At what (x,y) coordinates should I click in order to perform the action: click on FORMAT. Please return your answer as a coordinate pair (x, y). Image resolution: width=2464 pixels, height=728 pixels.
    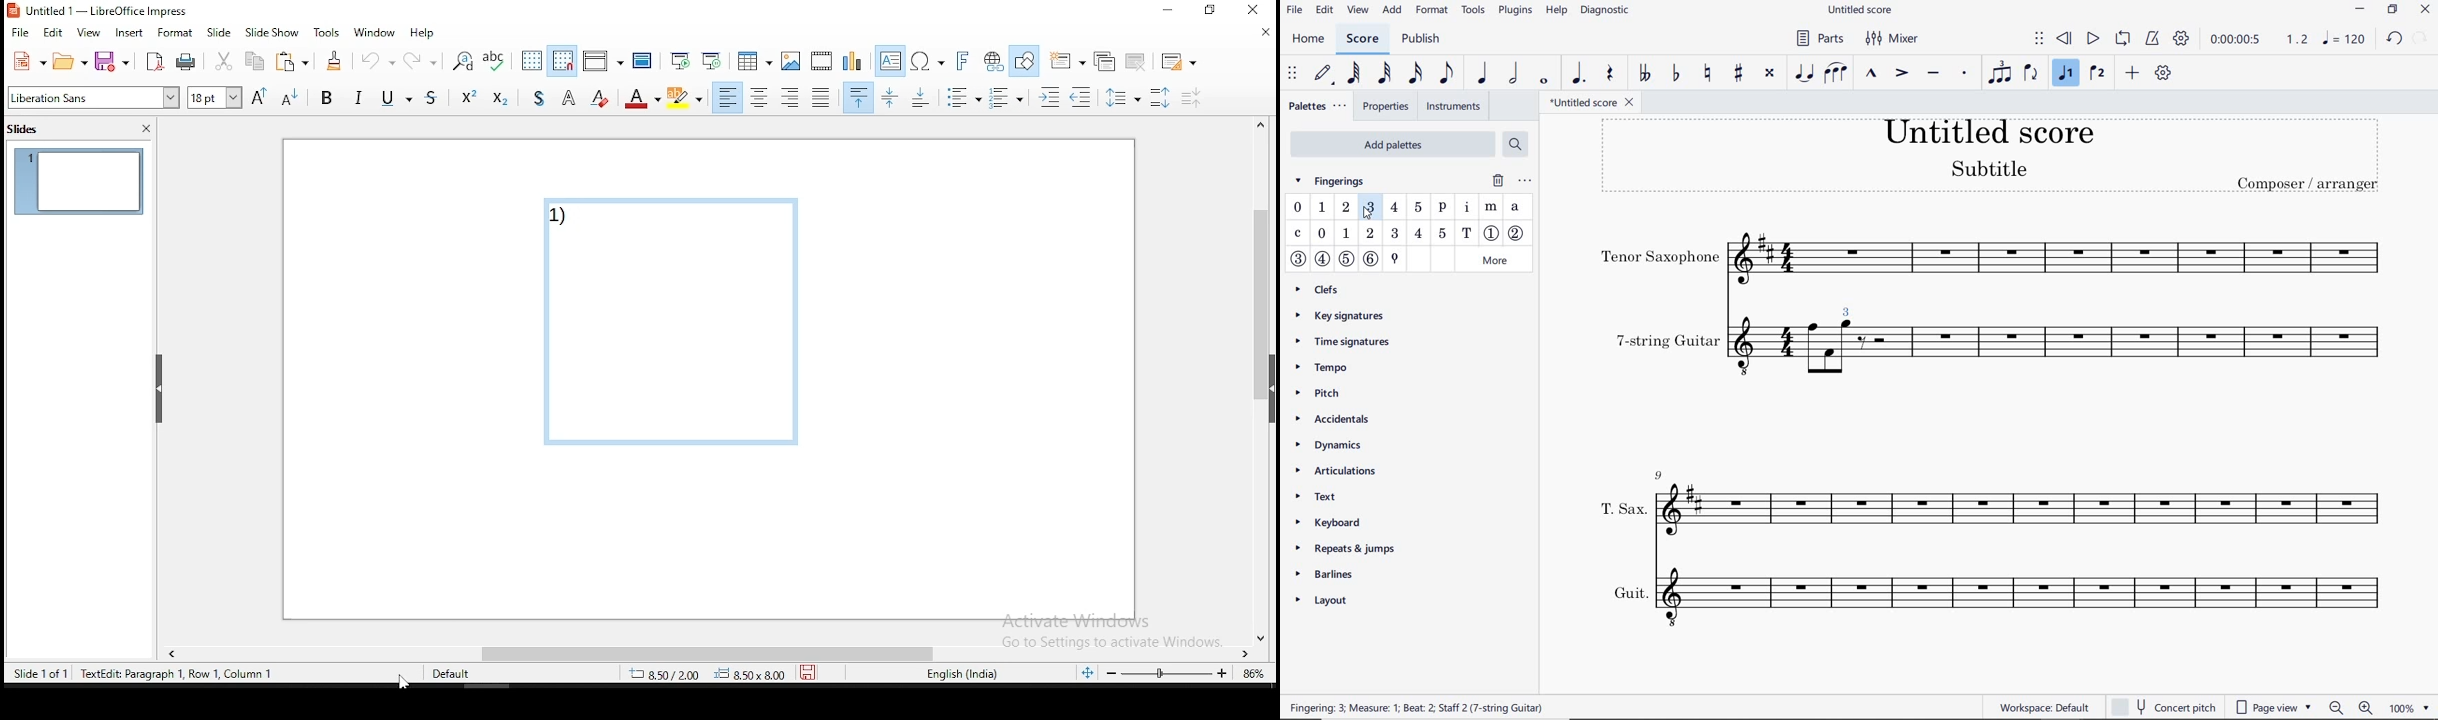
    Looking at the image, I should click on (1432, 10).